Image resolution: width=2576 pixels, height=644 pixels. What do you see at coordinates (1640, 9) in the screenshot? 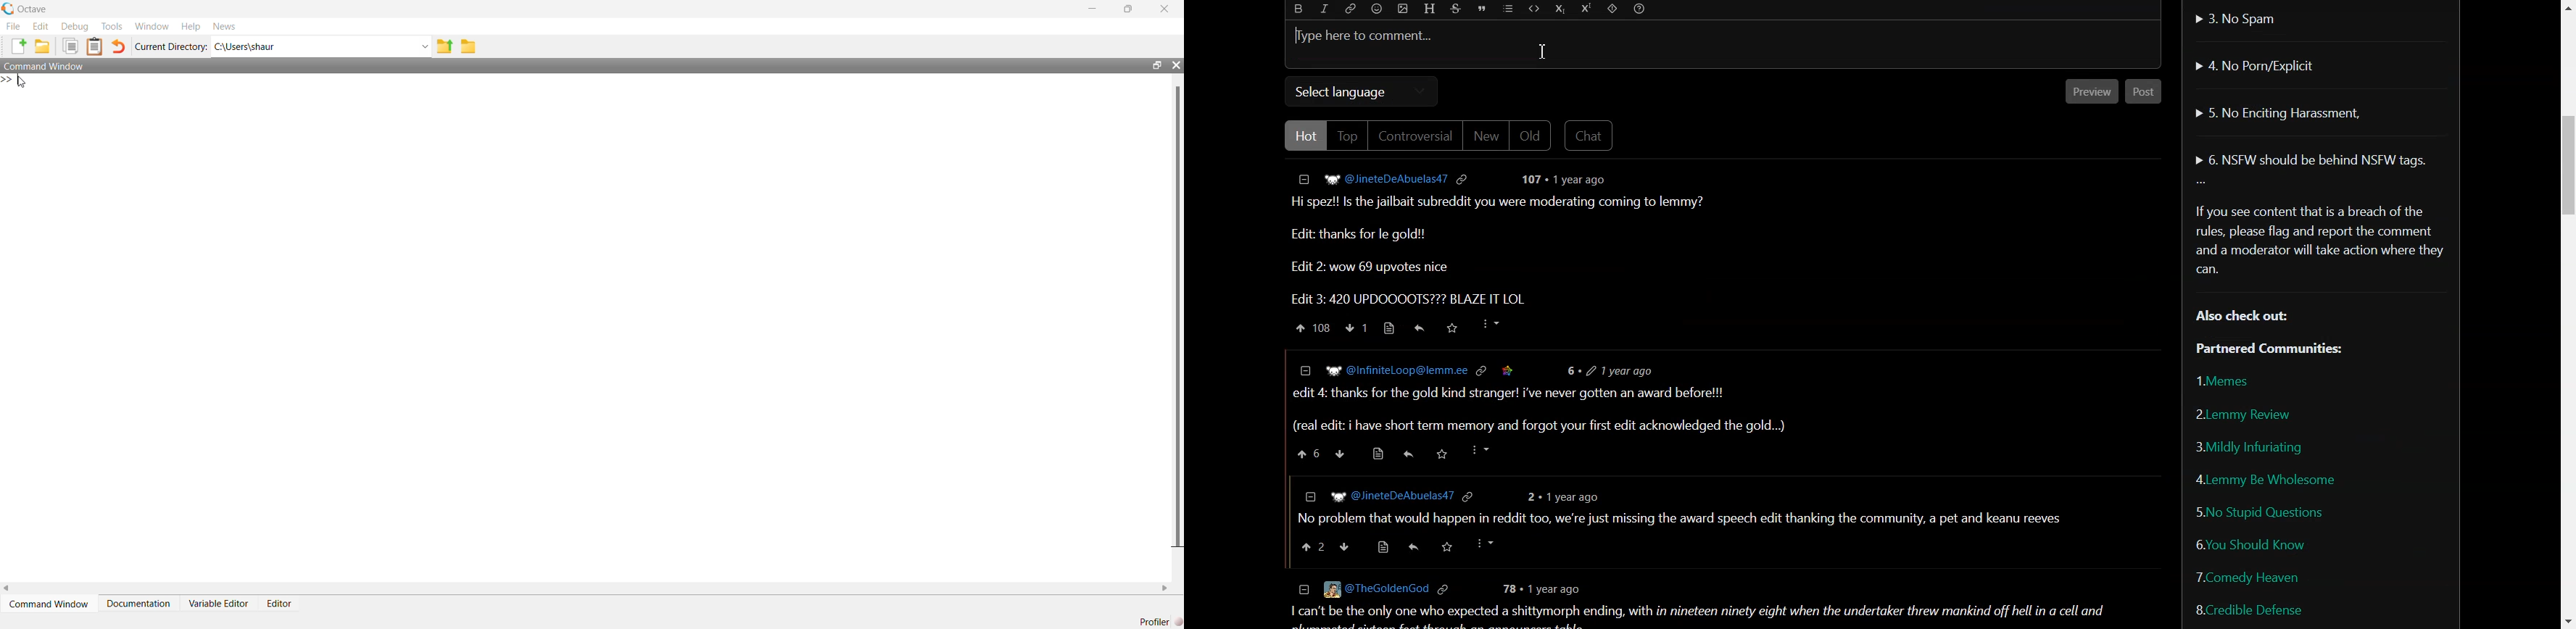
I see `Formatting Help` at bounding box center [1640, 9].